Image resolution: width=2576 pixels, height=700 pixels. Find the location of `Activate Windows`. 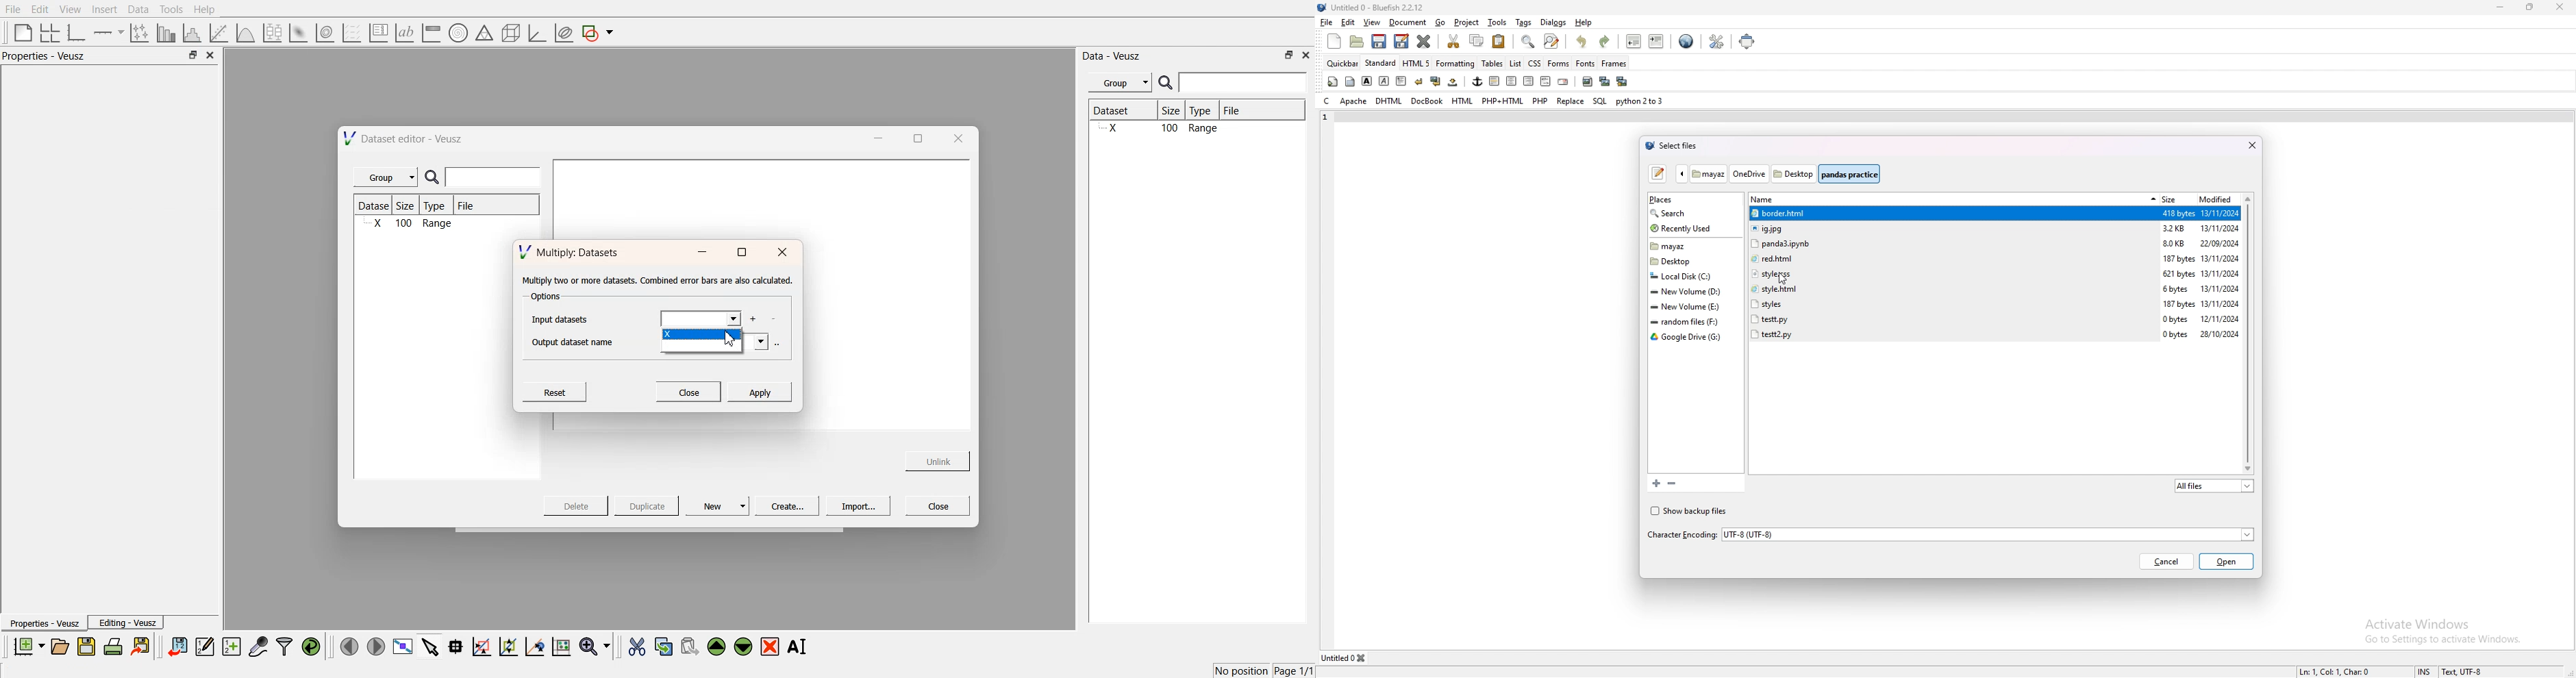

Activate Windows is located at coordinates (2421, 623).